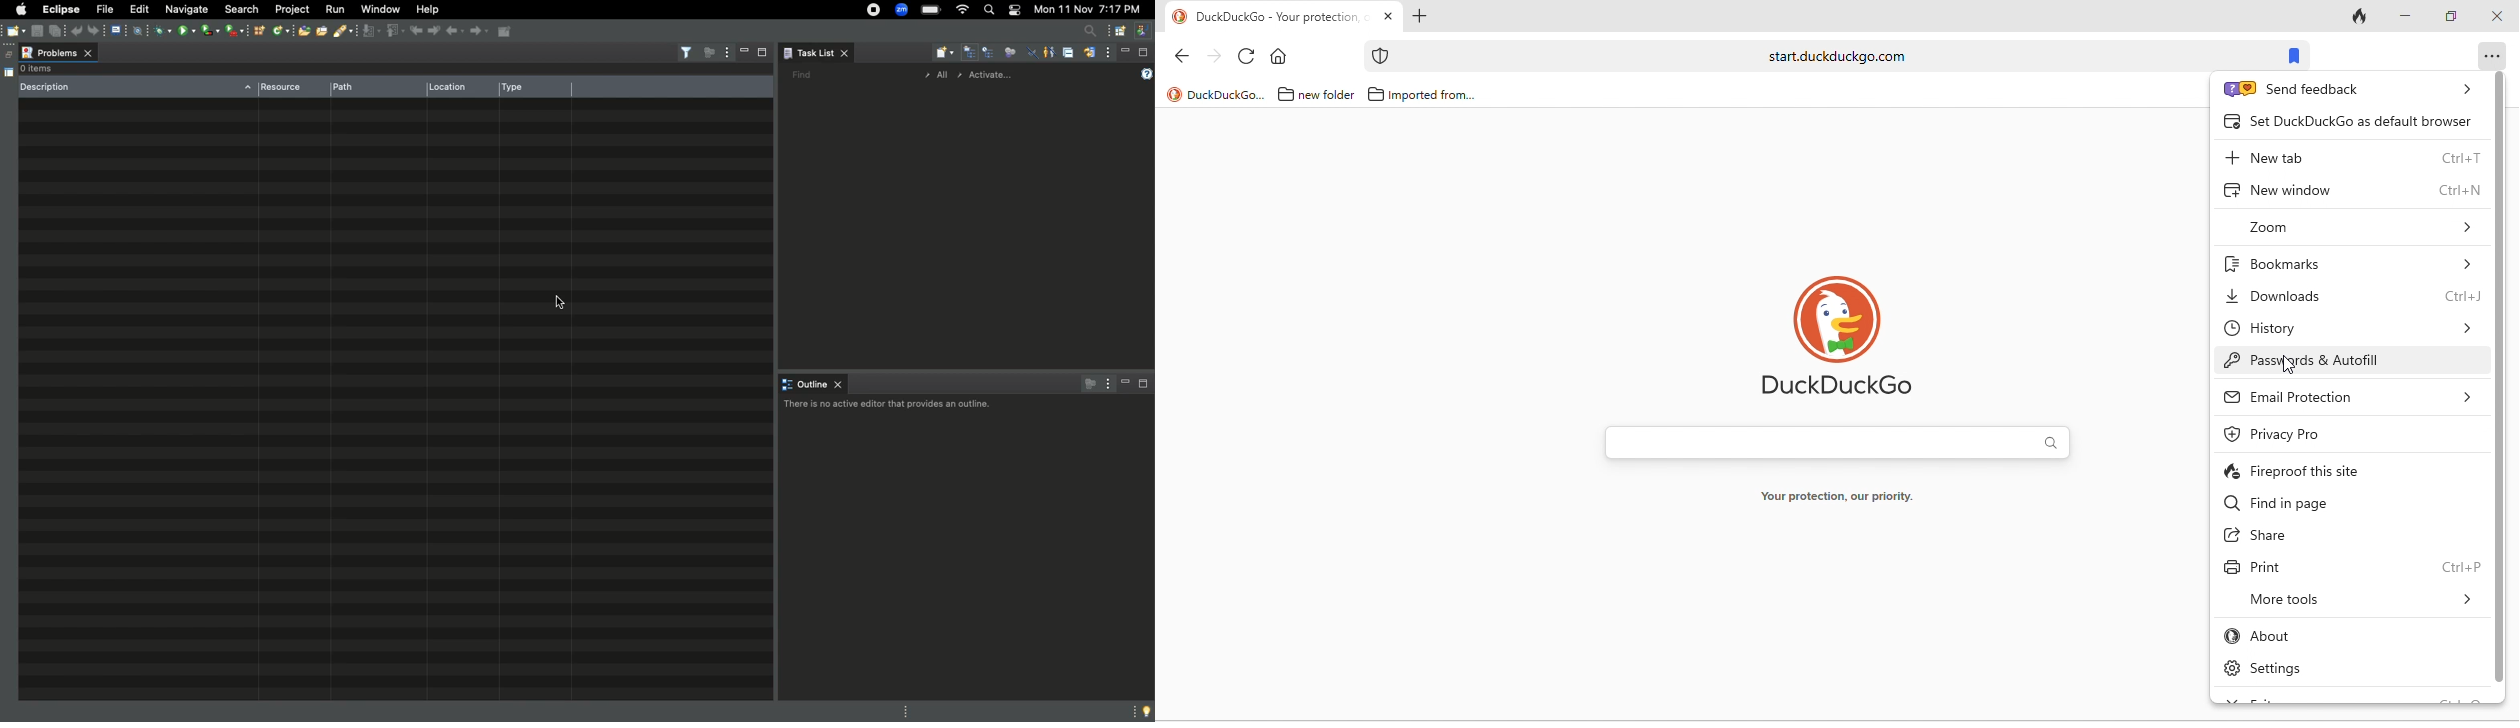 The width and height of the screenshot is (2520, 728). I want to click on privacy pro, so click(2280, 433).